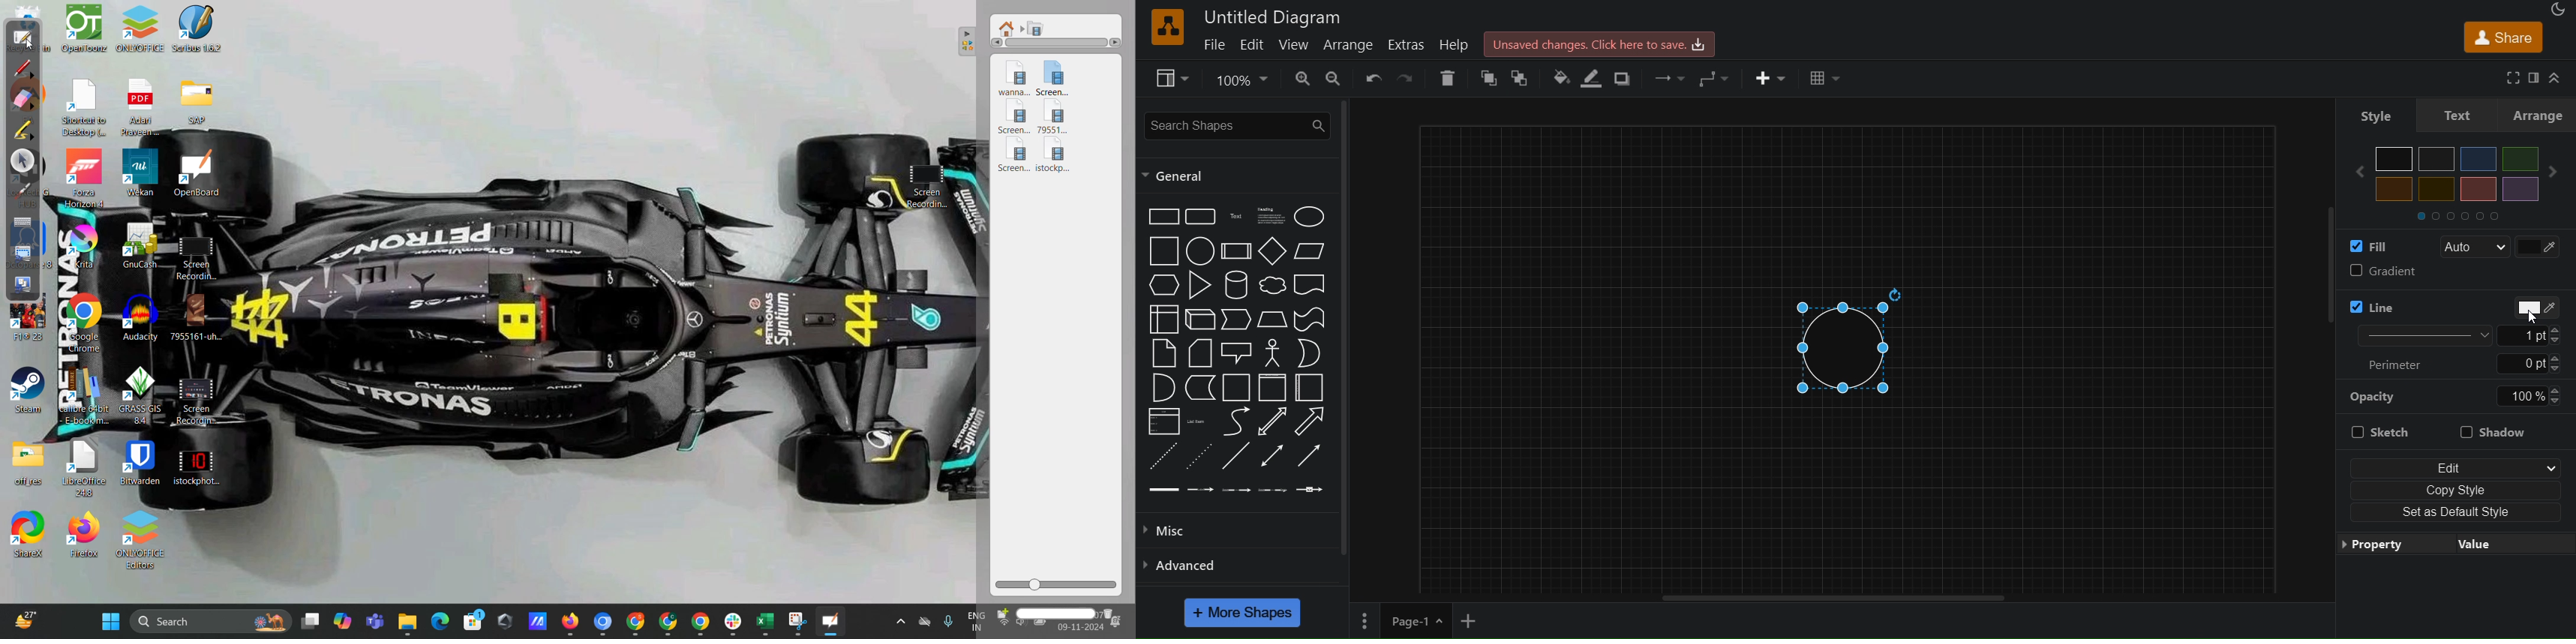 Image resolution: width=2576 pixels, height=644 pixels. I want to click on data storage, so click(1202, 388).